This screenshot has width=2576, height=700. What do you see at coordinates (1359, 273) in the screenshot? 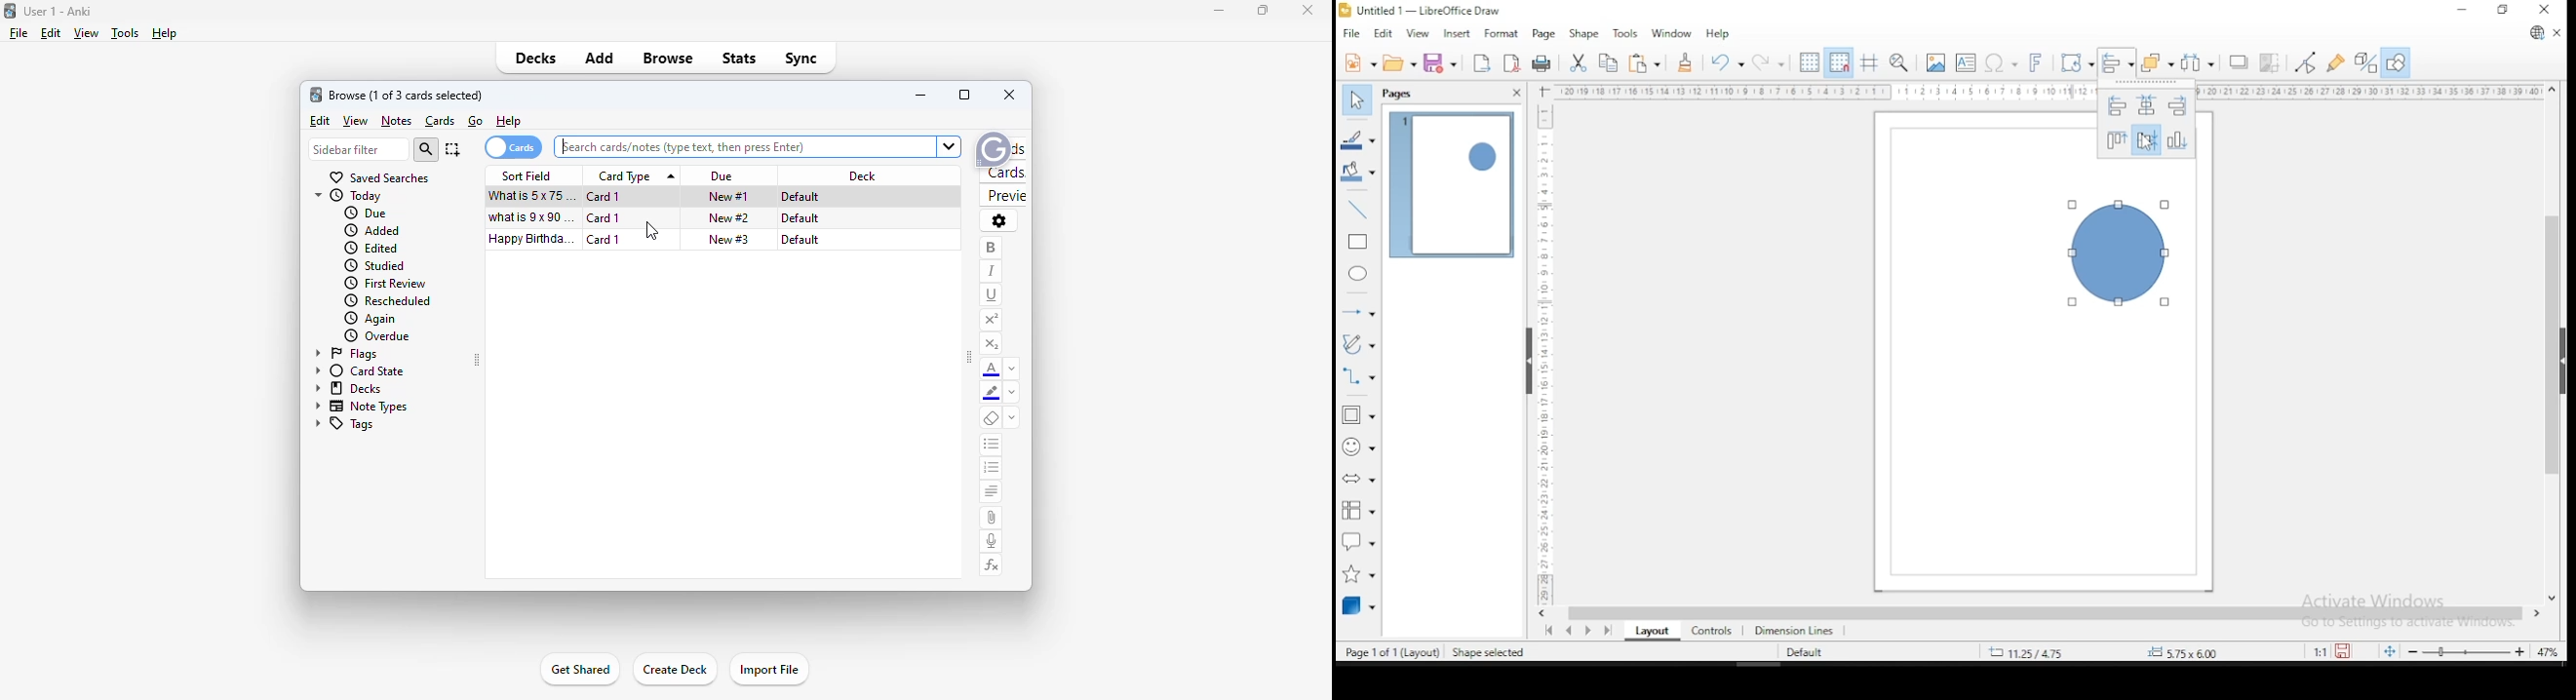
I see `ellipse` at bounding box center [1359, 273].